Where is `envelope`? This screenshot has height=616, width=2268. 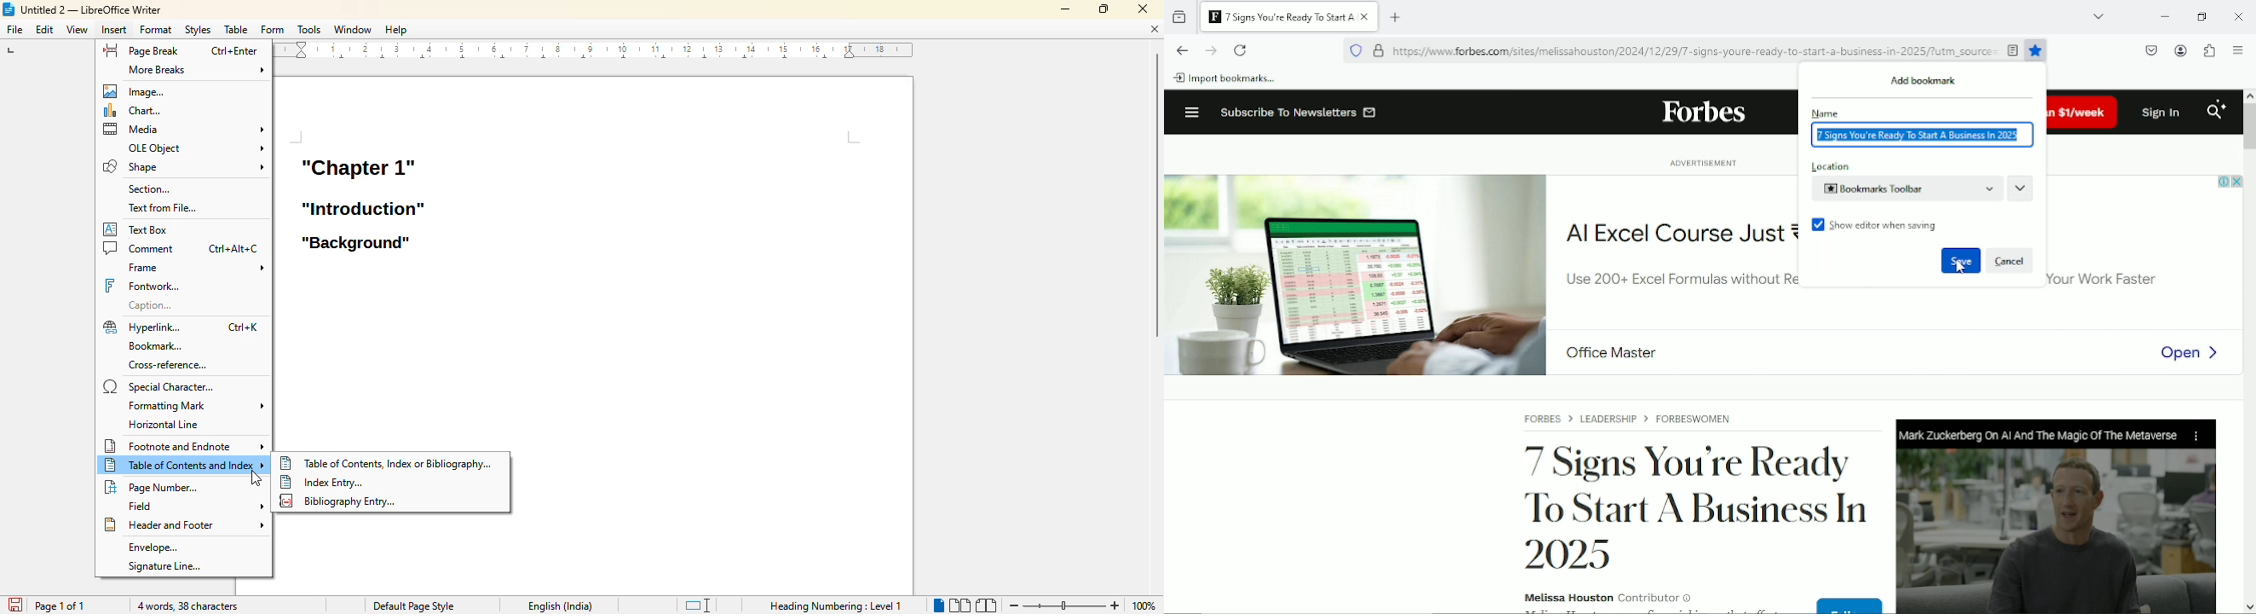
envelope is located at coordinates (154, 548).